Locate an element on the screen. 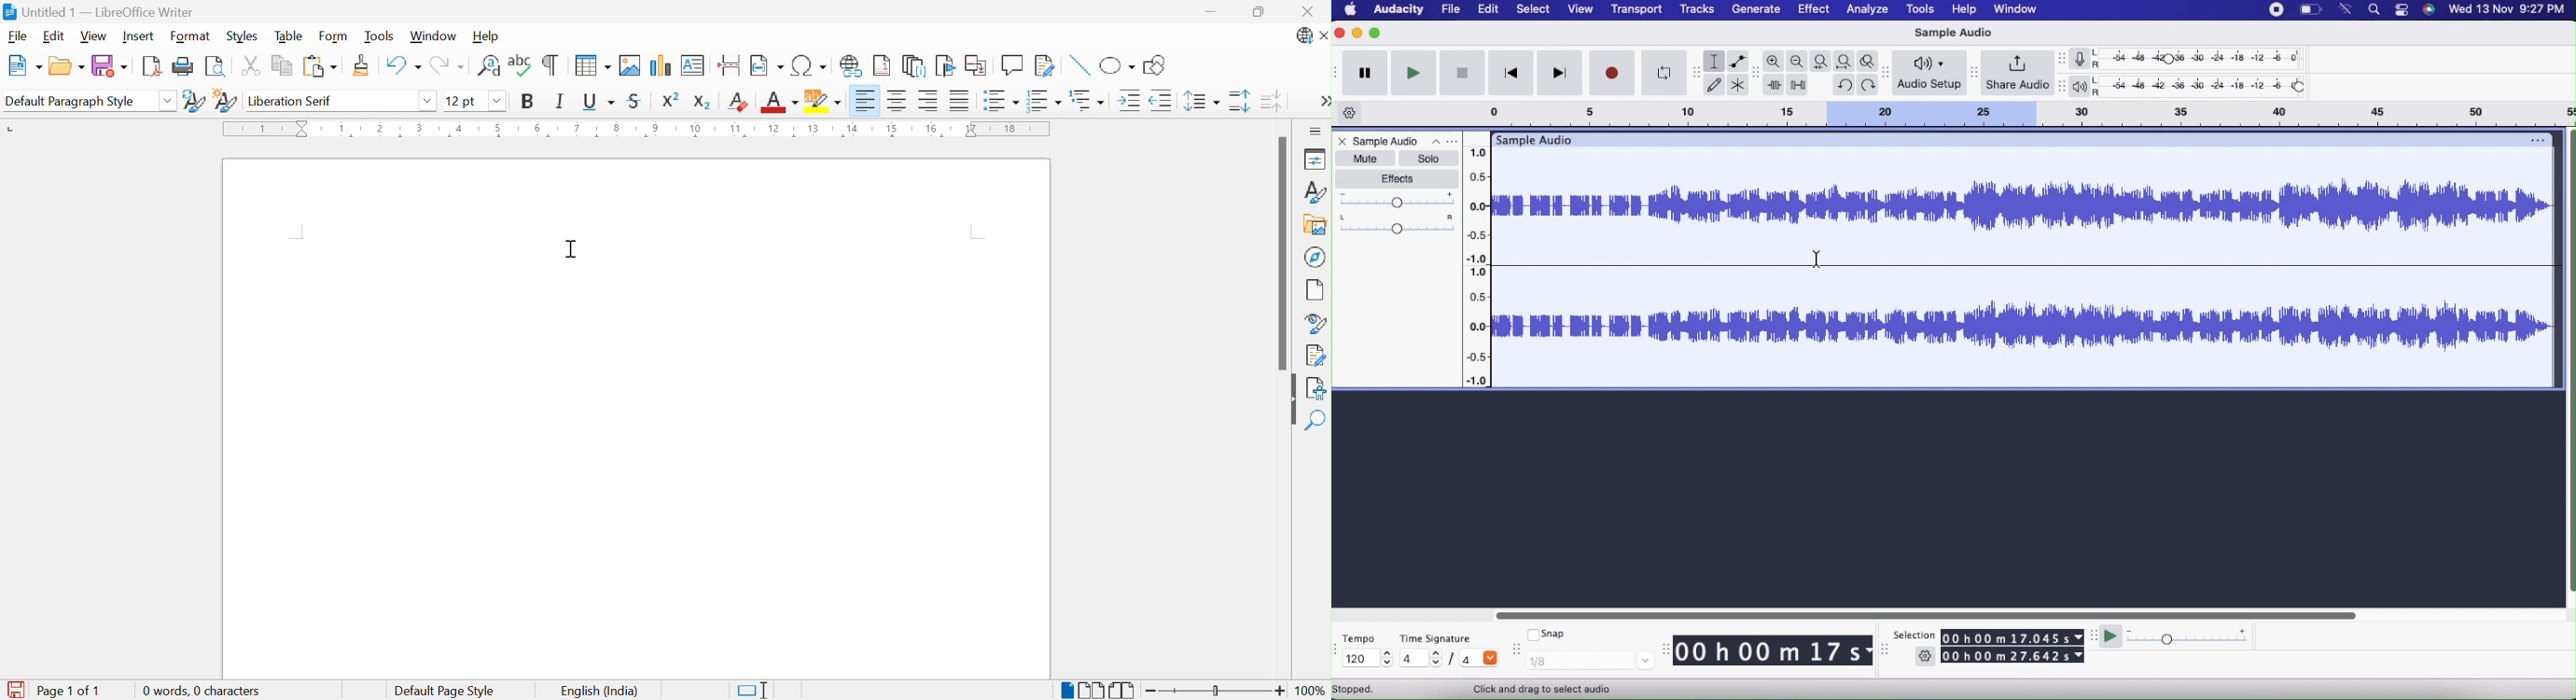 This screenshot has height=700, width=2576. Effects is located at coordinates (1399, 179).